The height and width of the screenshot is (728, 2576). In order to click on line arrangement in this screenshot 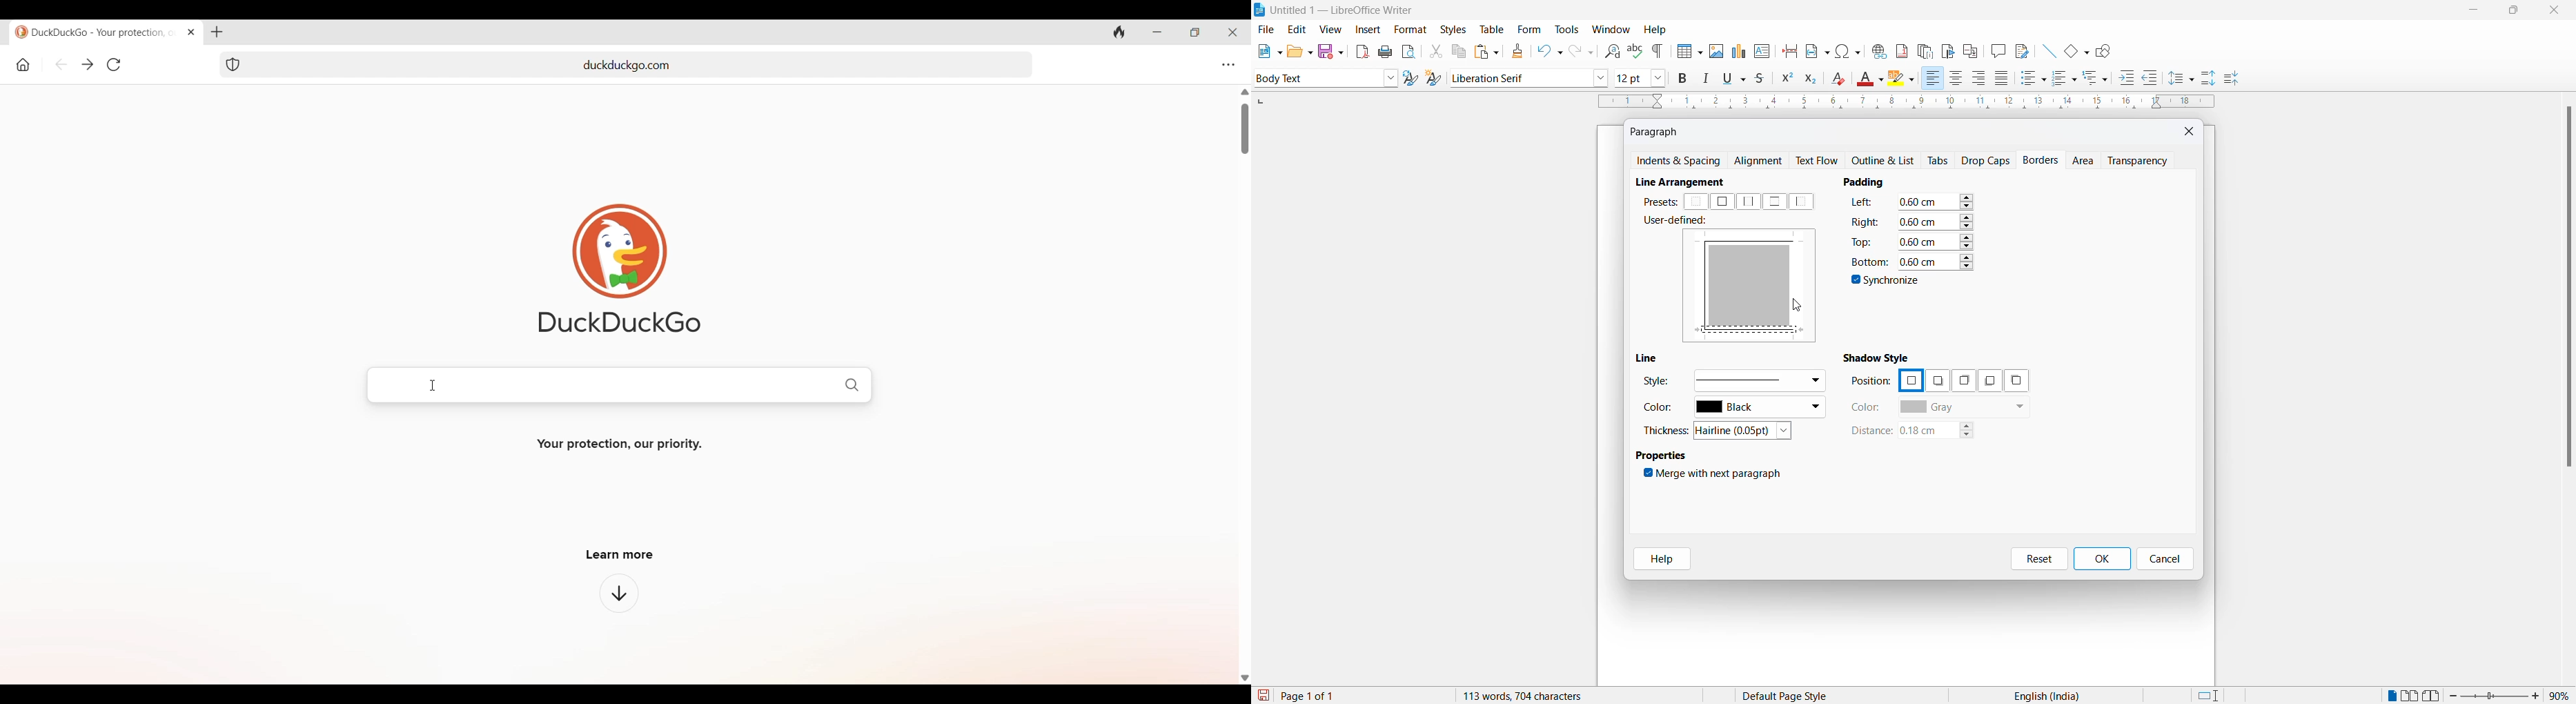, I will do `click(1687, 182)`.